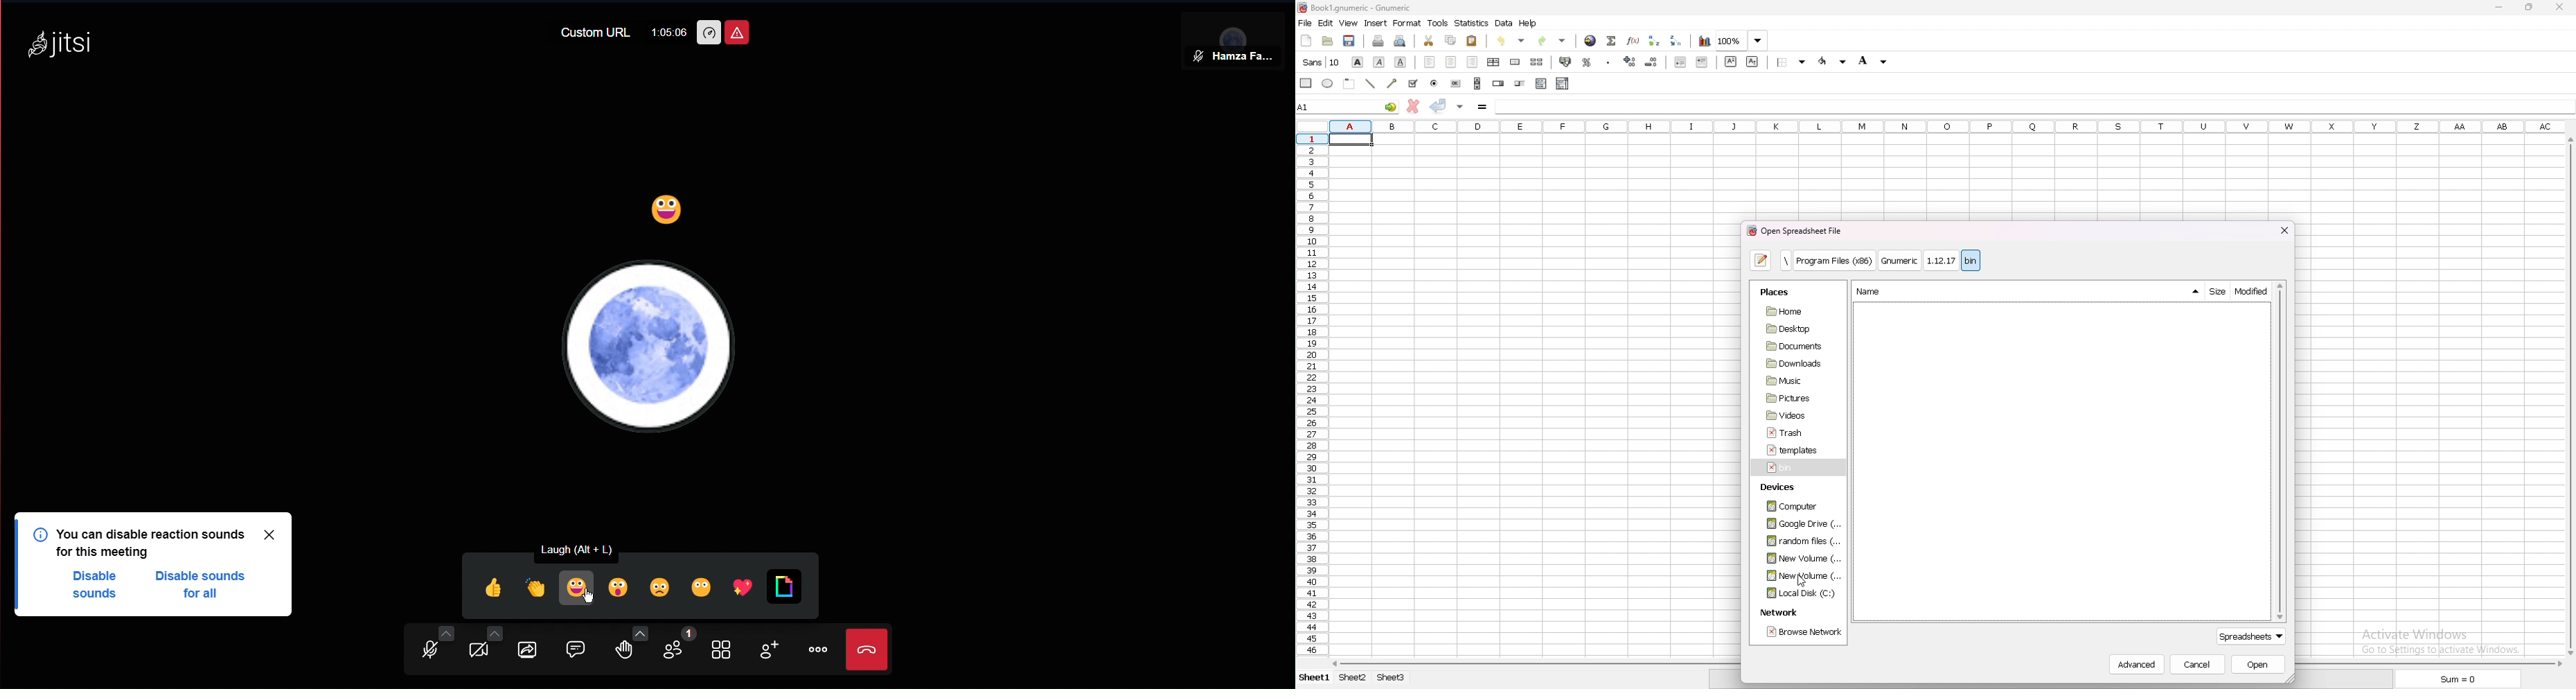 The image size is (2576, 700). What do you see at coordinates (1792, 415) in the screenshot?
I see `videos` at bounding box center [1792, 415].